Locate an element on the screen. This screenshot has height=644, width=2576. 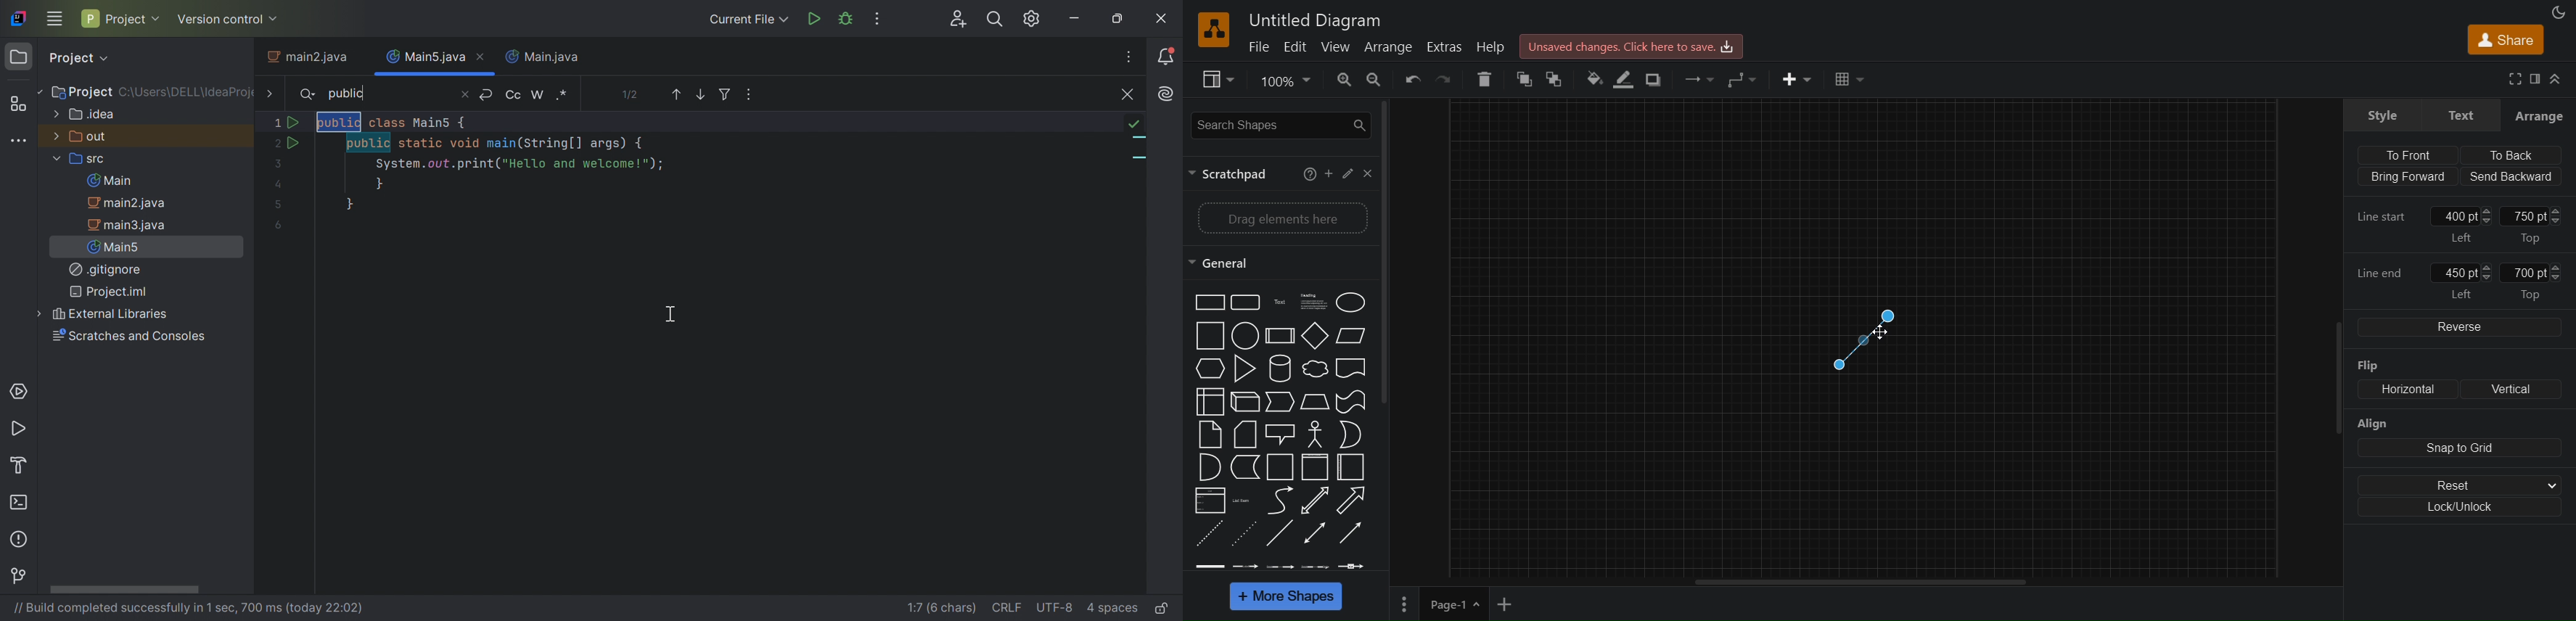
connector 4 is located at coordinates (1315, 566).